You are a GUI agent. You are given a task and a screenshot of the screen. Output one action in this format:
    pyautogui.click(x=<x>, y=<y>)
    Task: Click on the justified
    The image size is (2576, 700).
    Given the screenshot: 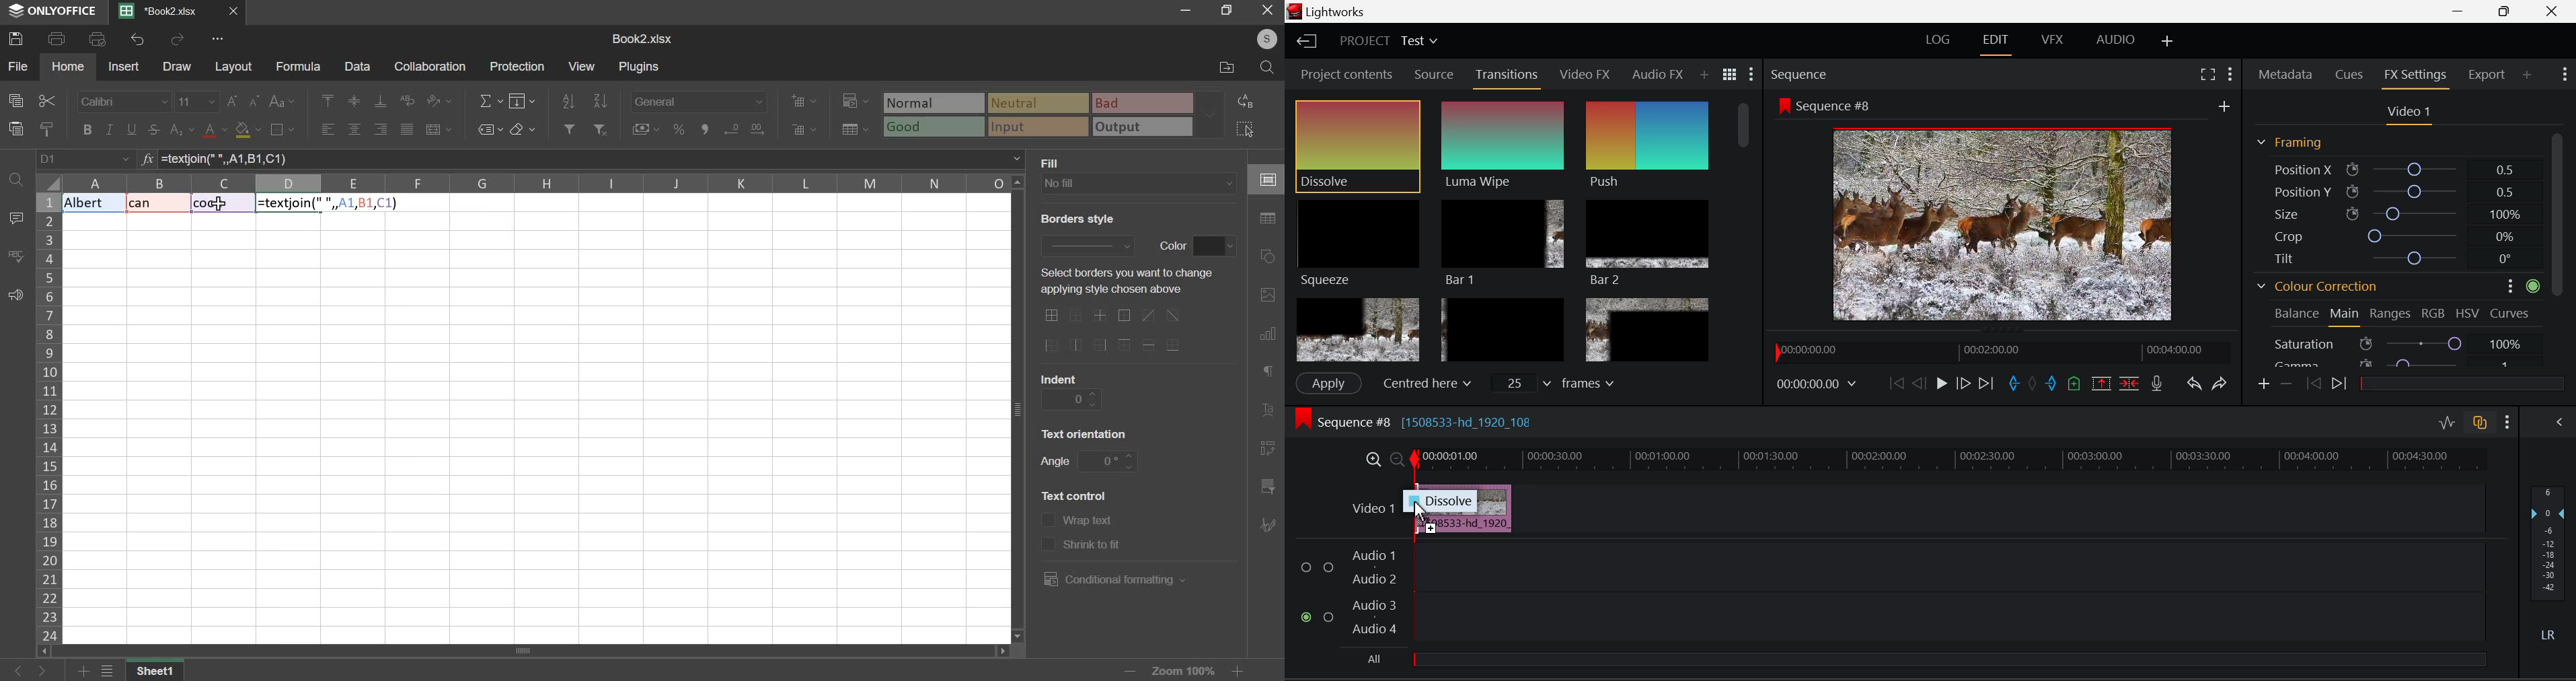 What is the action you would take?
    pyautogui.click(x=406, y=129)
    